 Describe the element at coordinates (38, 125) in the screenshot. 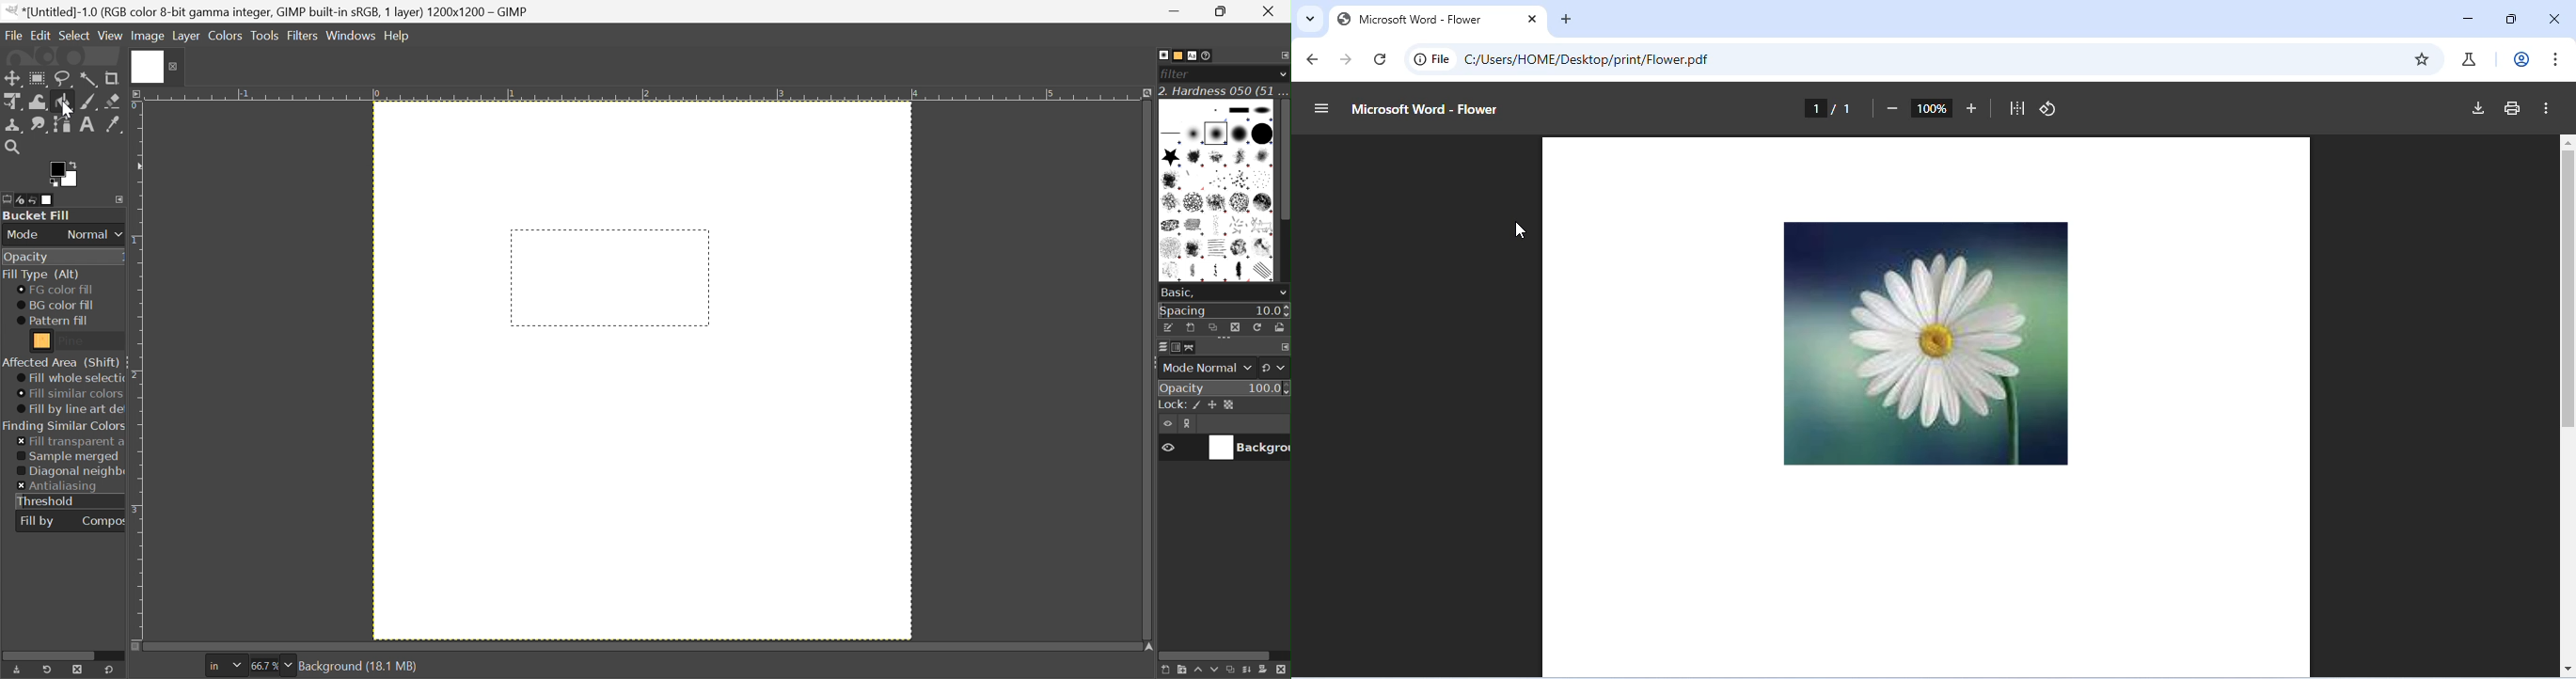

I see `Smudge Tool` at that location.